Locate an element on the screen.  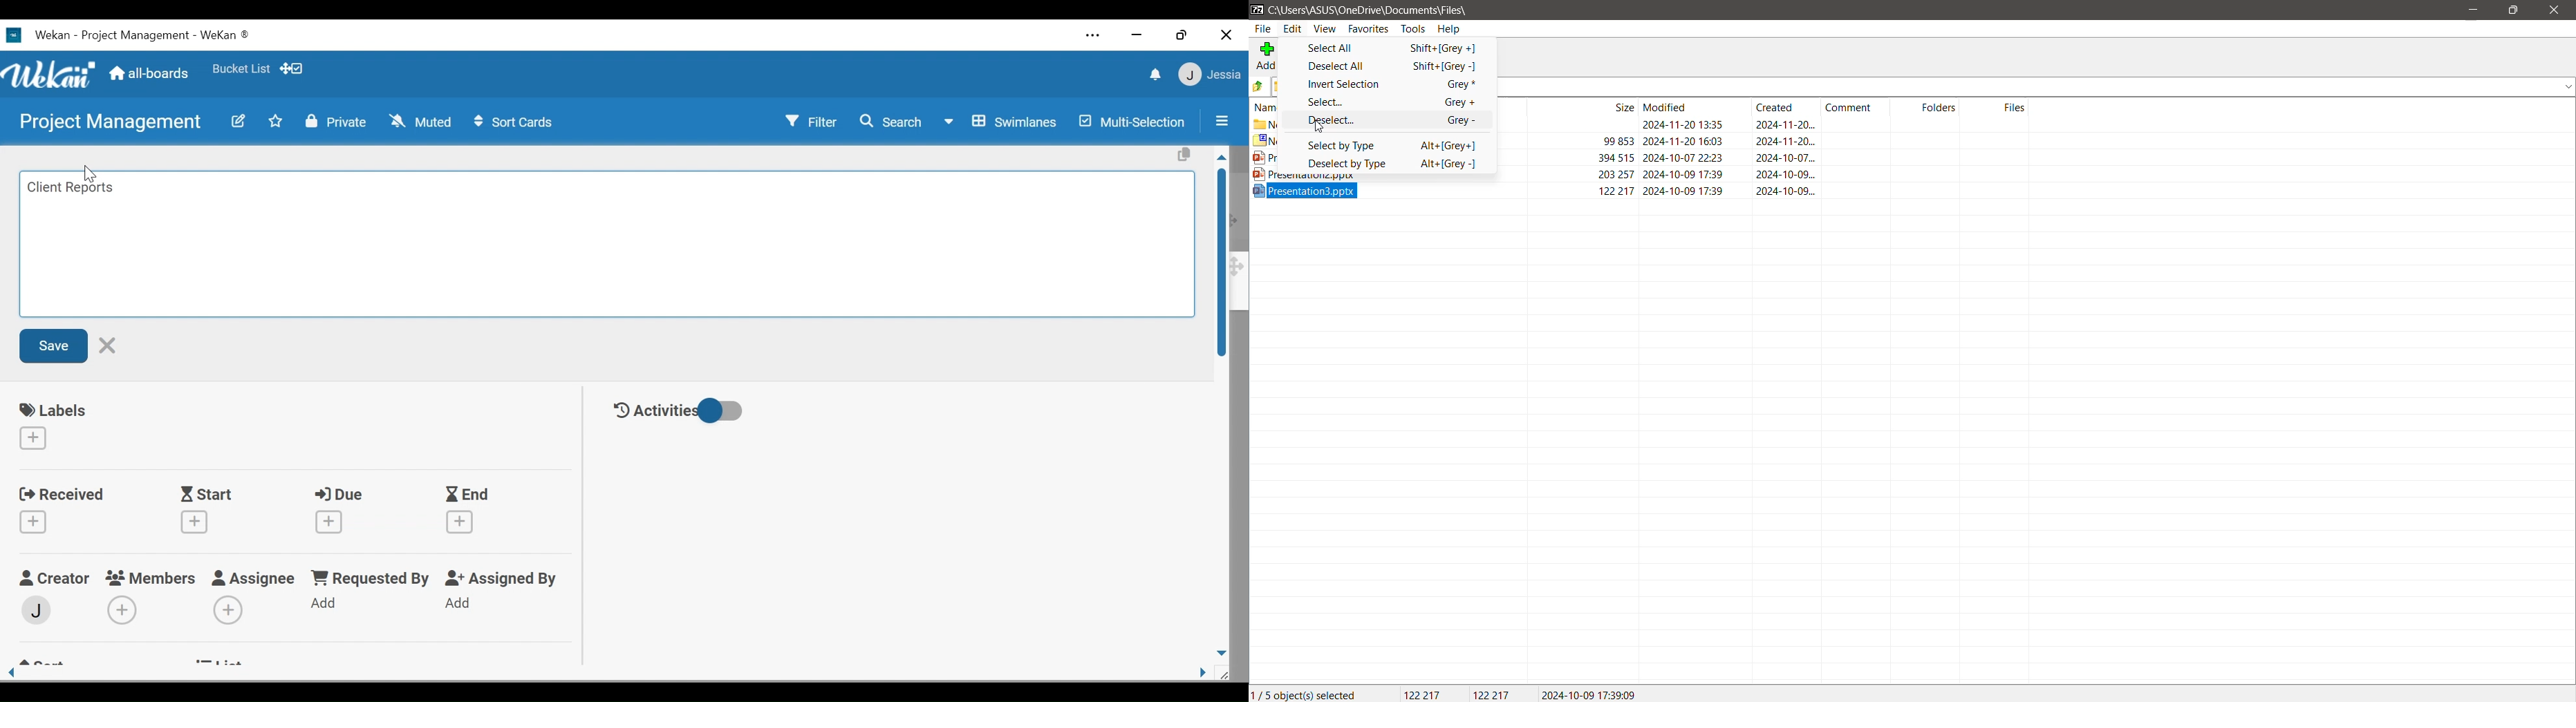
Add Requested By is located at coordinates (325, 604).